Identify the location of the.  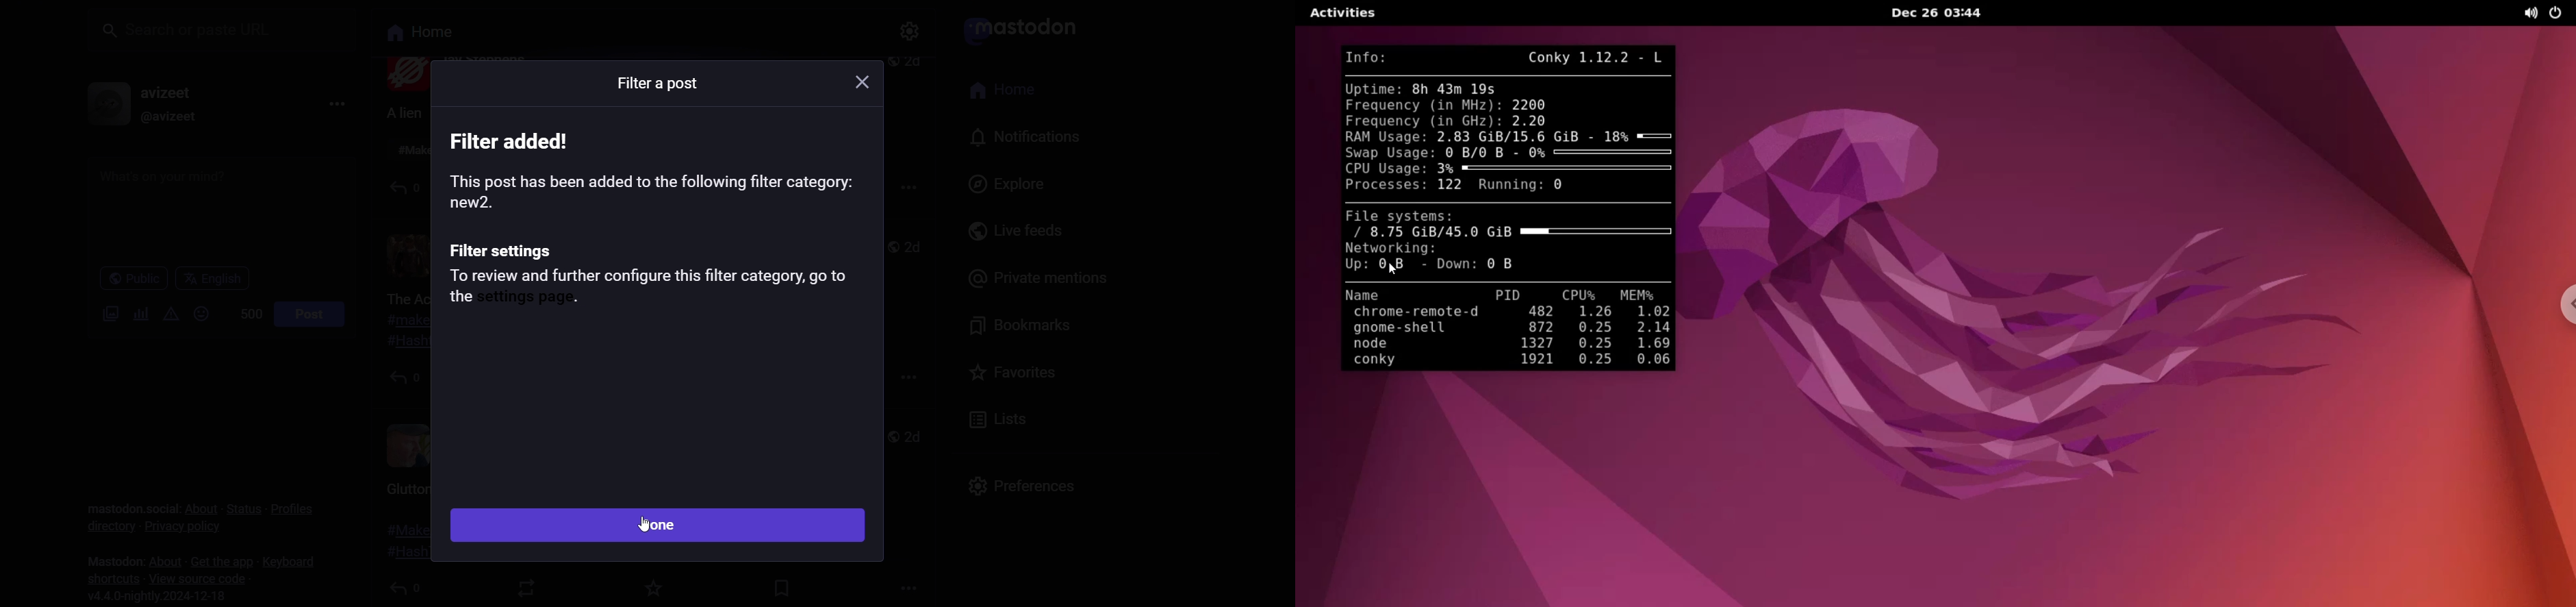
(457, 299).